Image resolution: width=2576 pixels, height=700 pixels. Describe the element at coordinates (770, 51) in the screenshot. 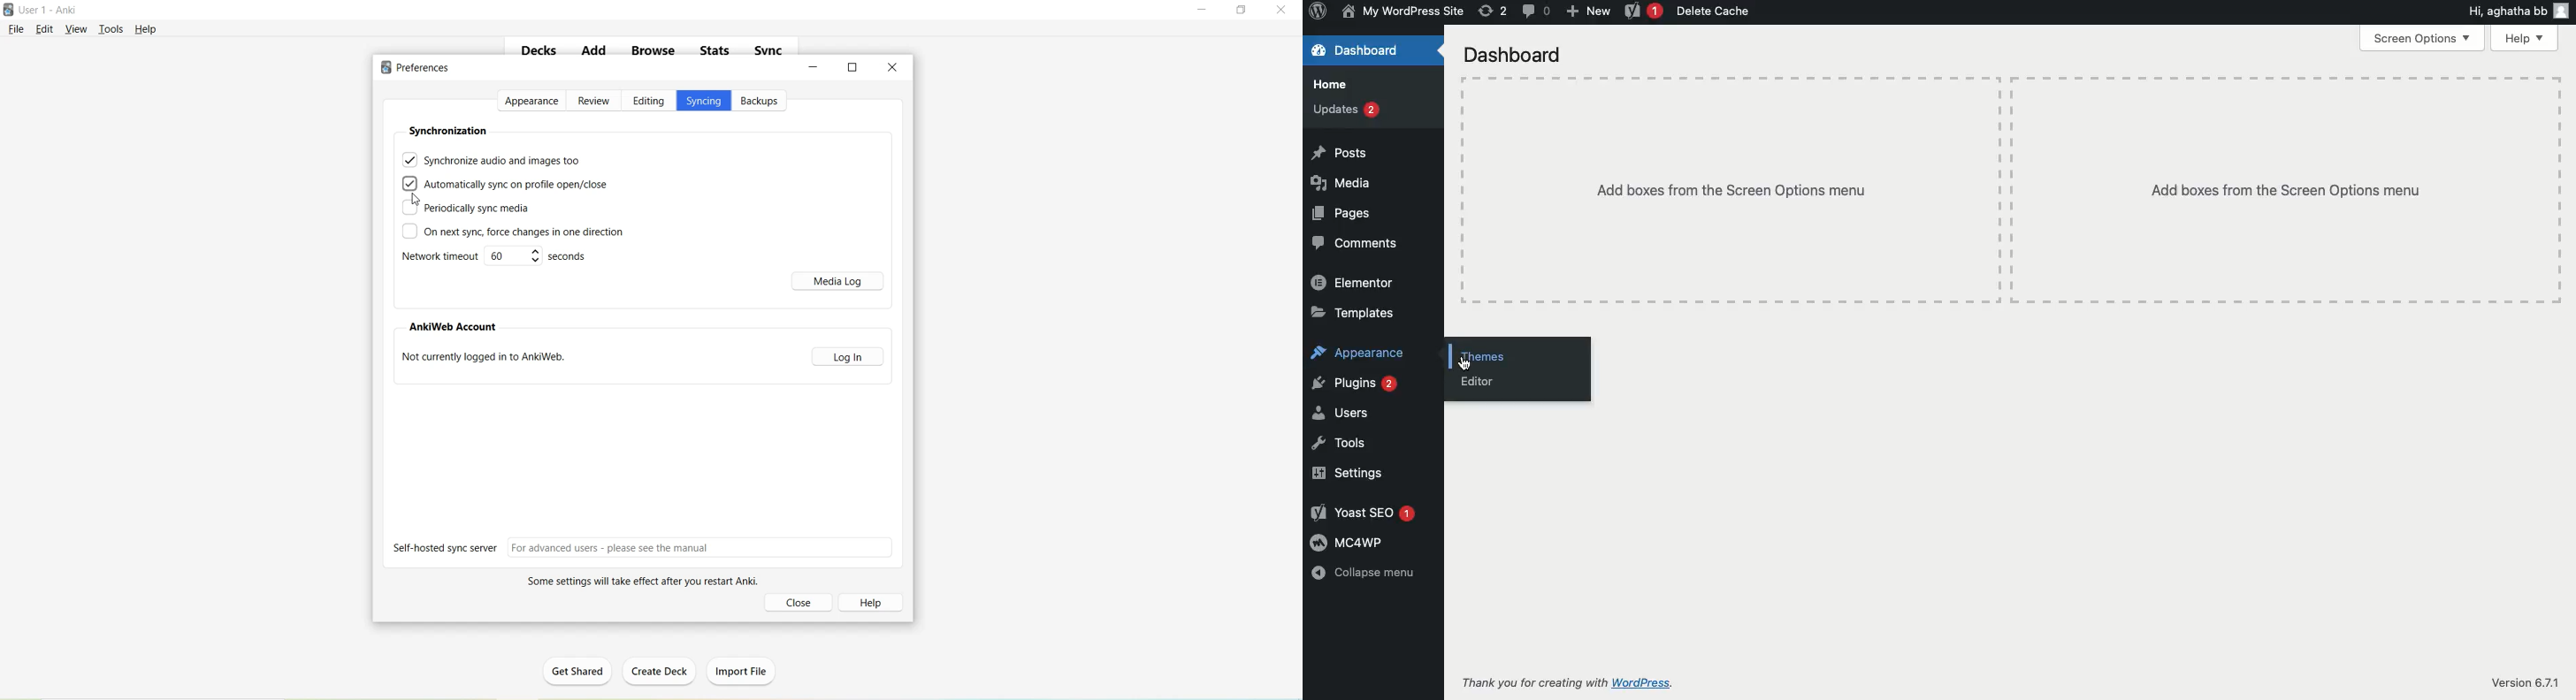

I see `Sync` at that location.